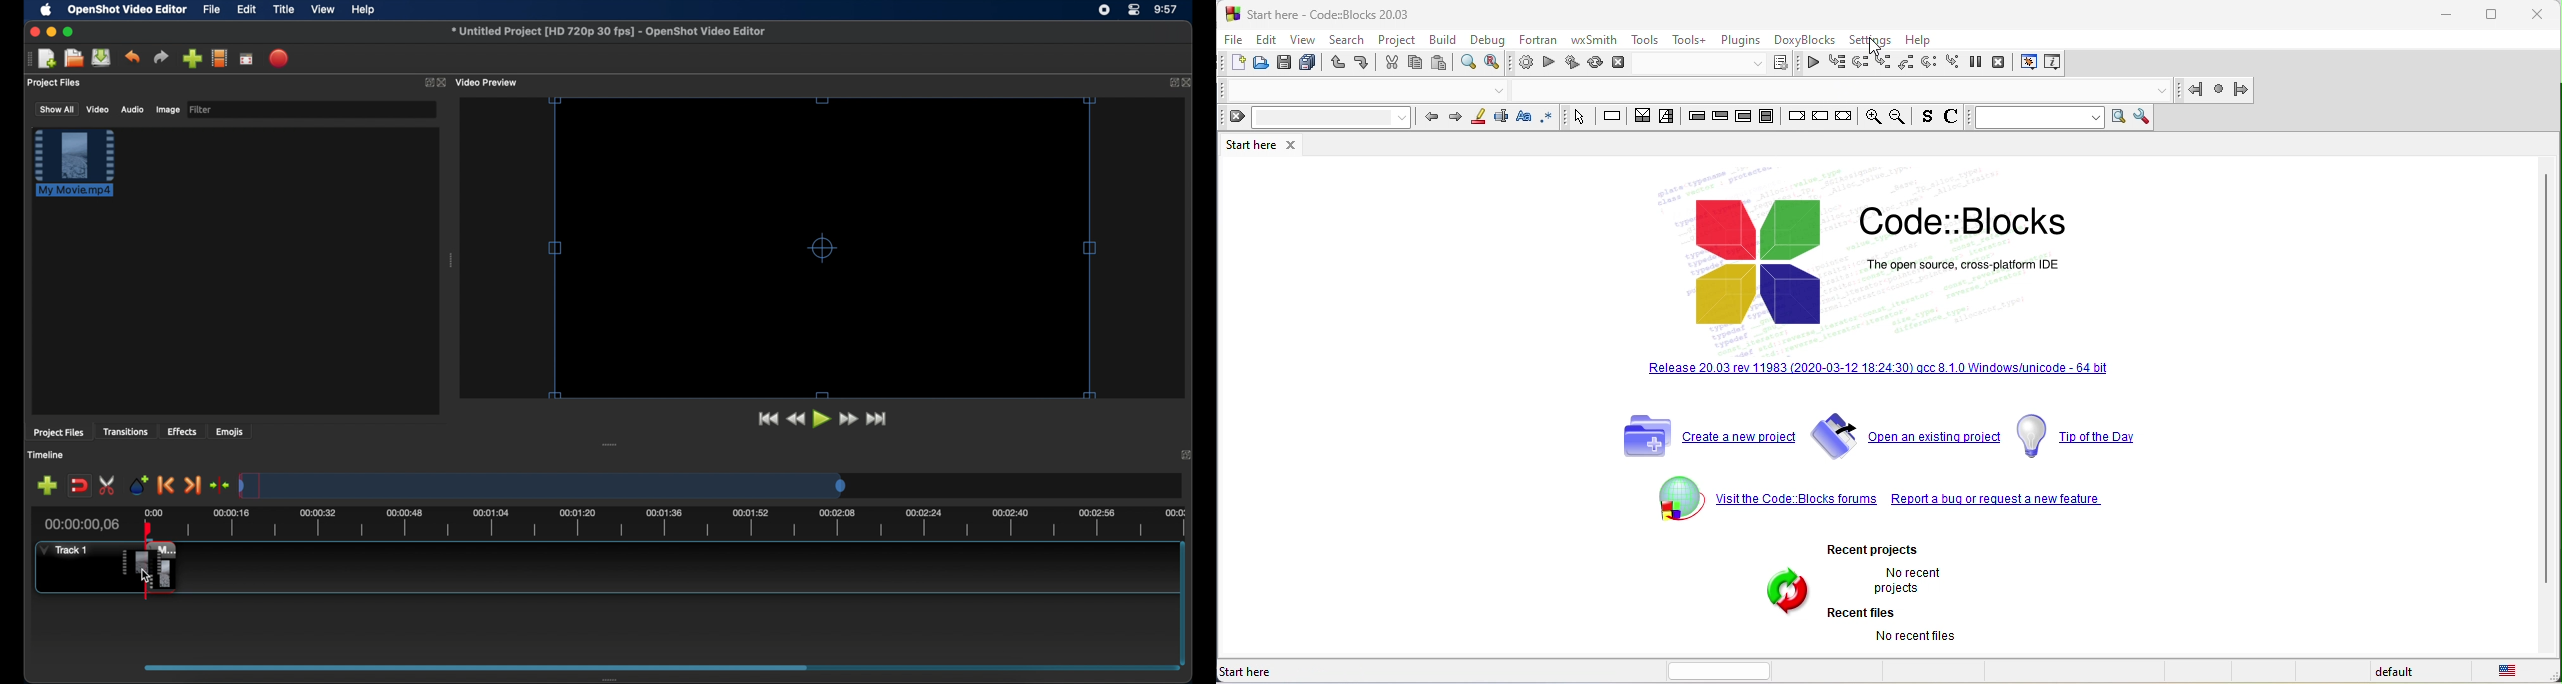 This screenshot has width=2576, height=700. I want to click on comment, so click(1958, 118).